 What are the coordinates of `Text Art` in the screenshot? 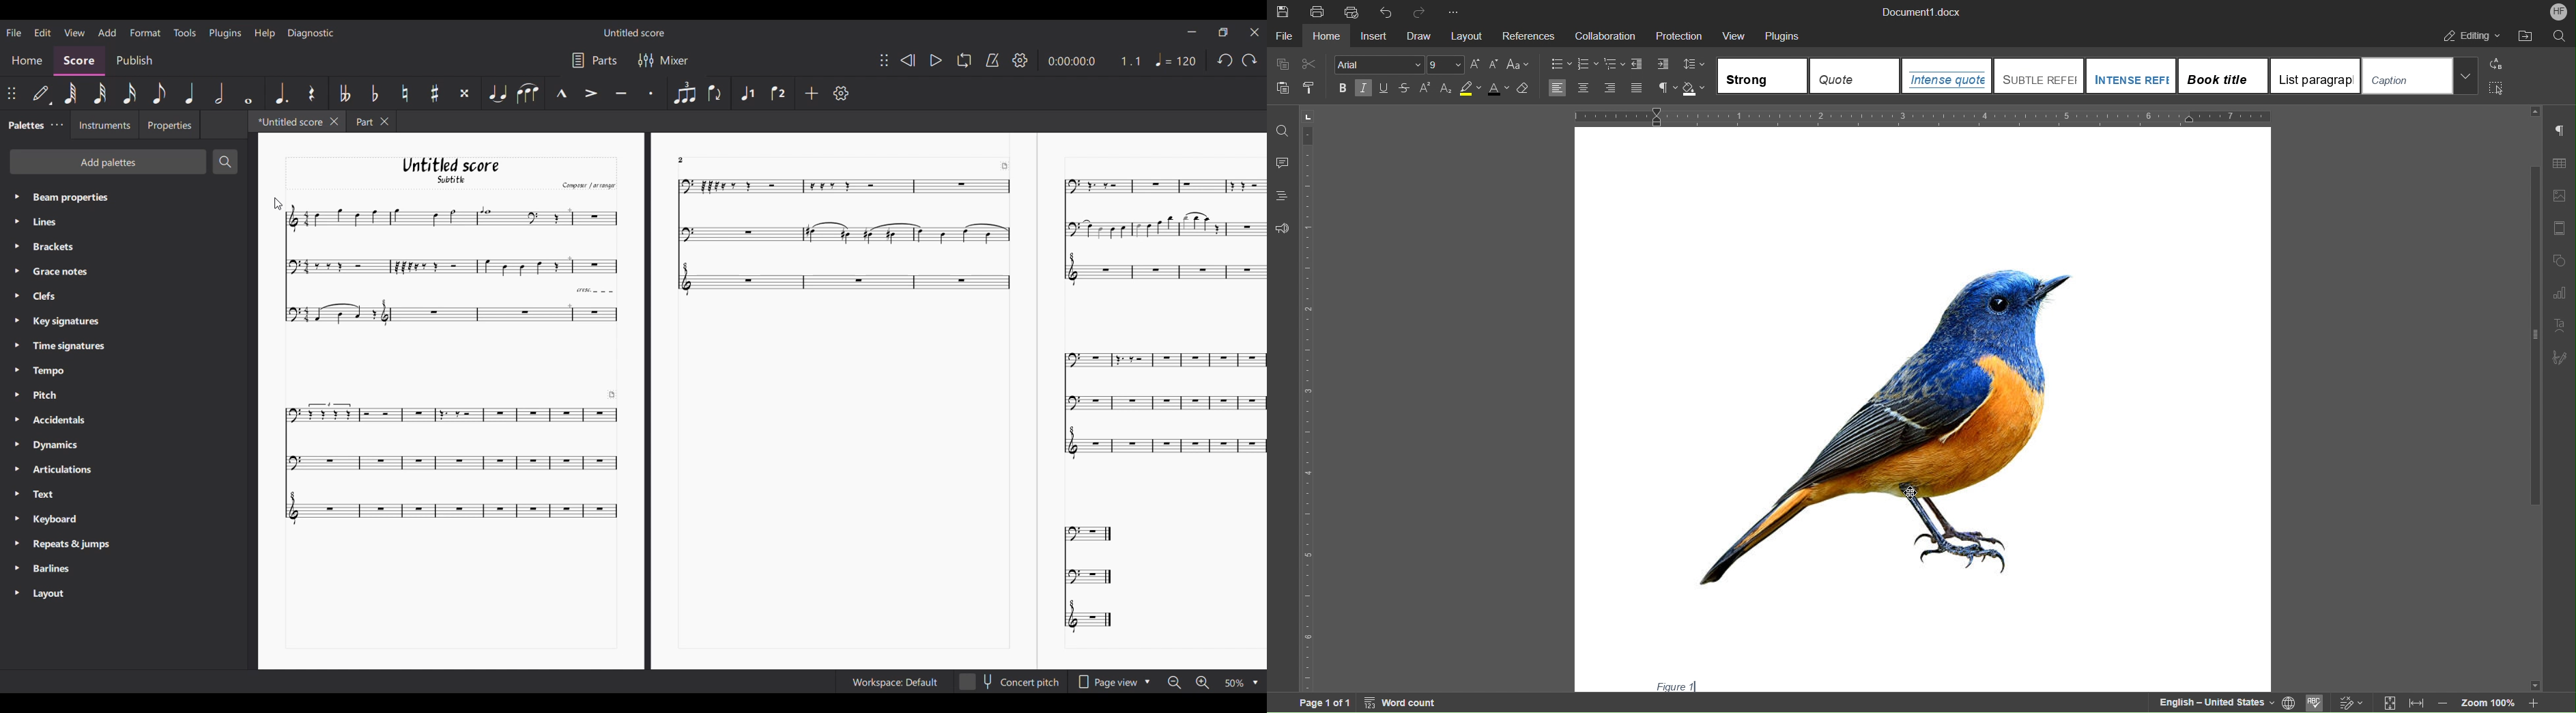 It's located at (2558, 325).